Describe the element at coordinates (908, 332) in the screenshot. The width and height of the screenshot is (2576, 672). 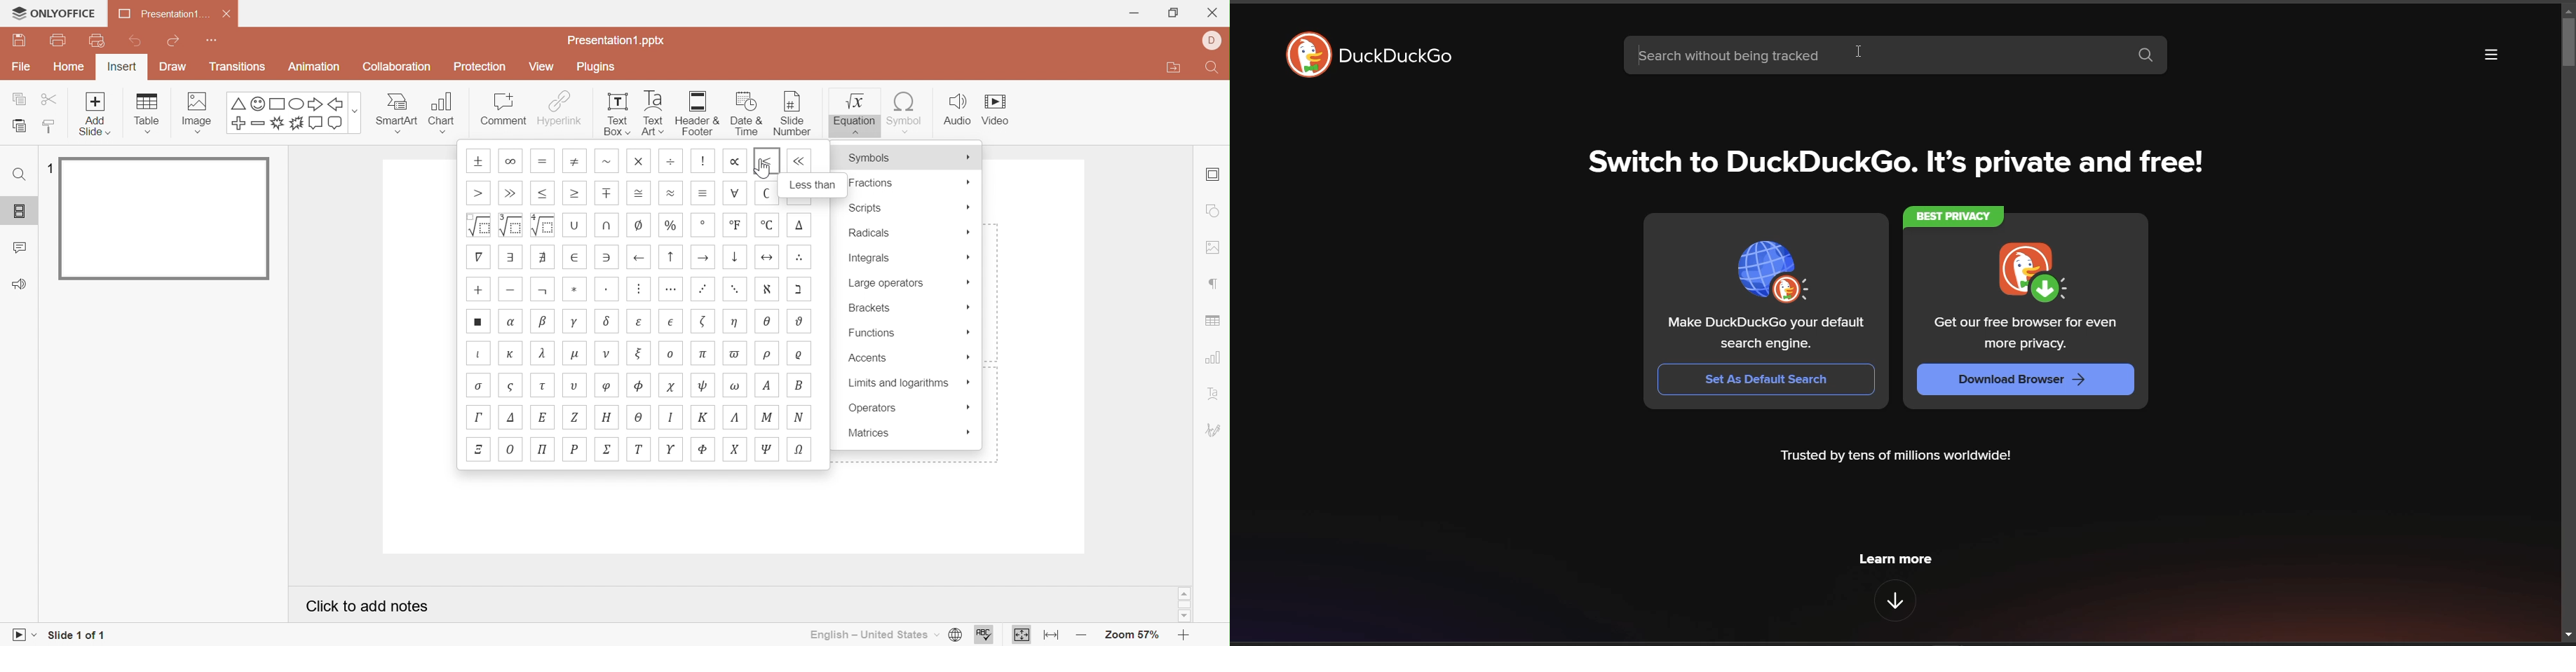
I see `Functions` at that location.